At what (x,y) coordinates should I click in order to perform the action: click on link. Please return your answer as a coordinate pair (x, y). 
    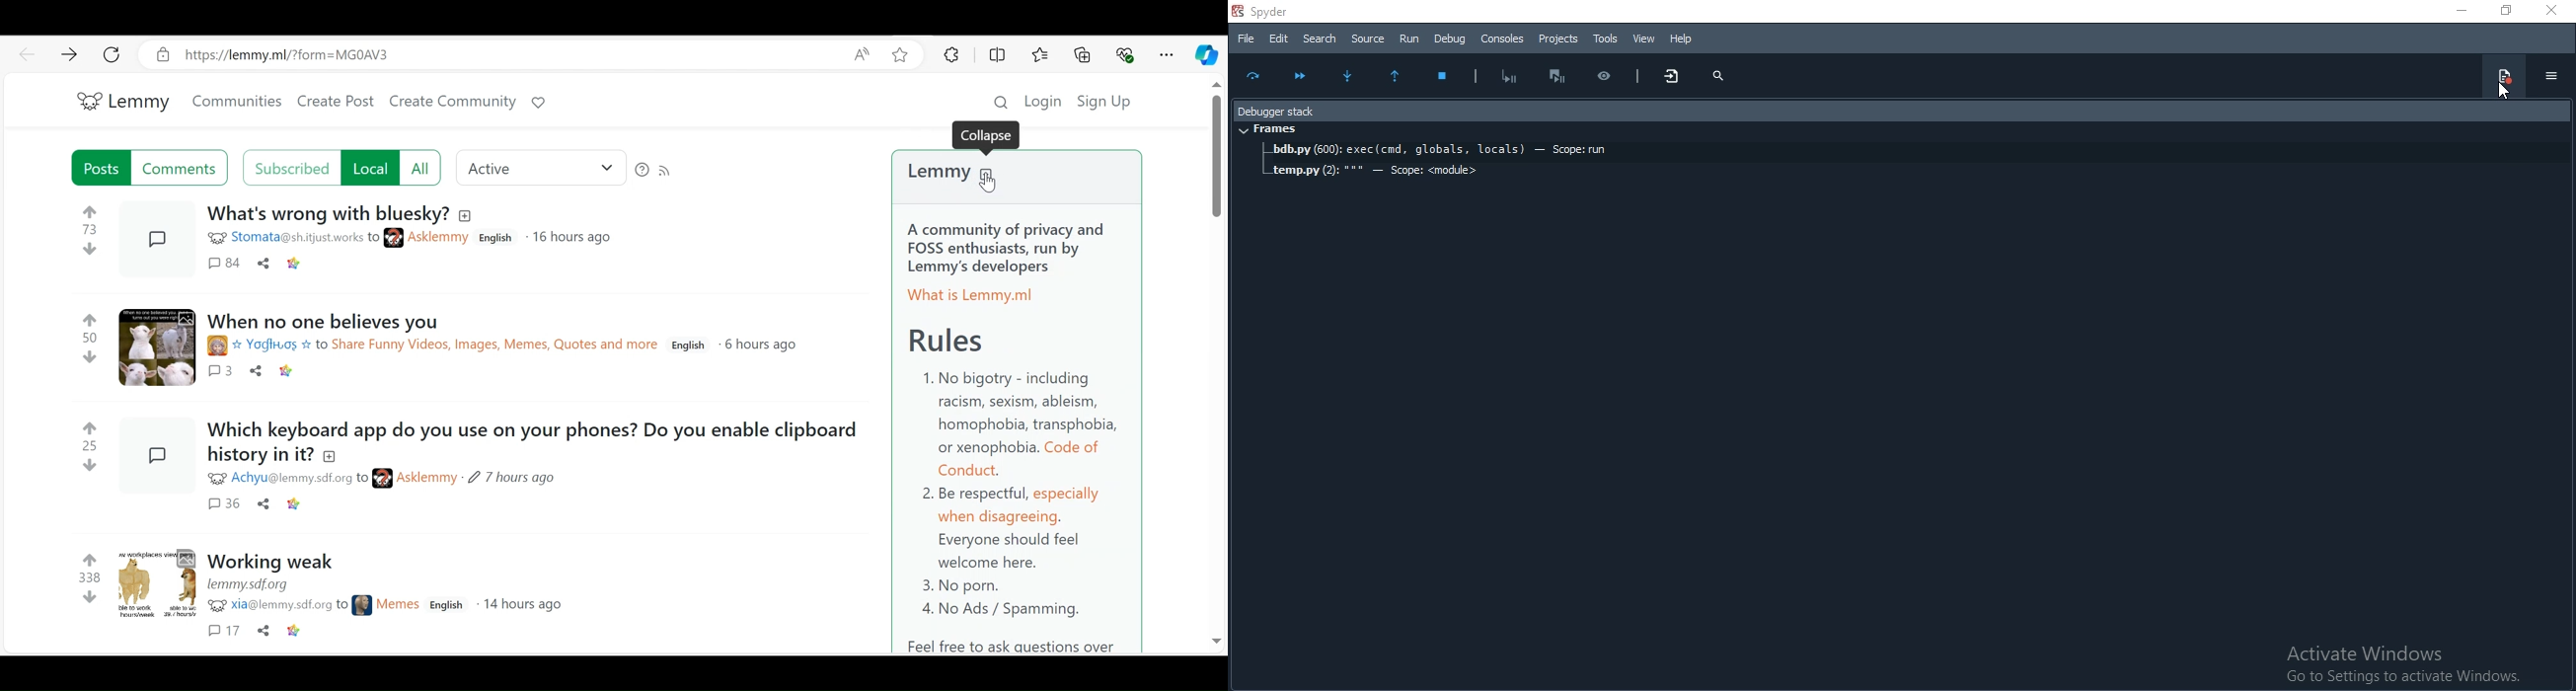
    Looking at the image, I should click on (289, 372).